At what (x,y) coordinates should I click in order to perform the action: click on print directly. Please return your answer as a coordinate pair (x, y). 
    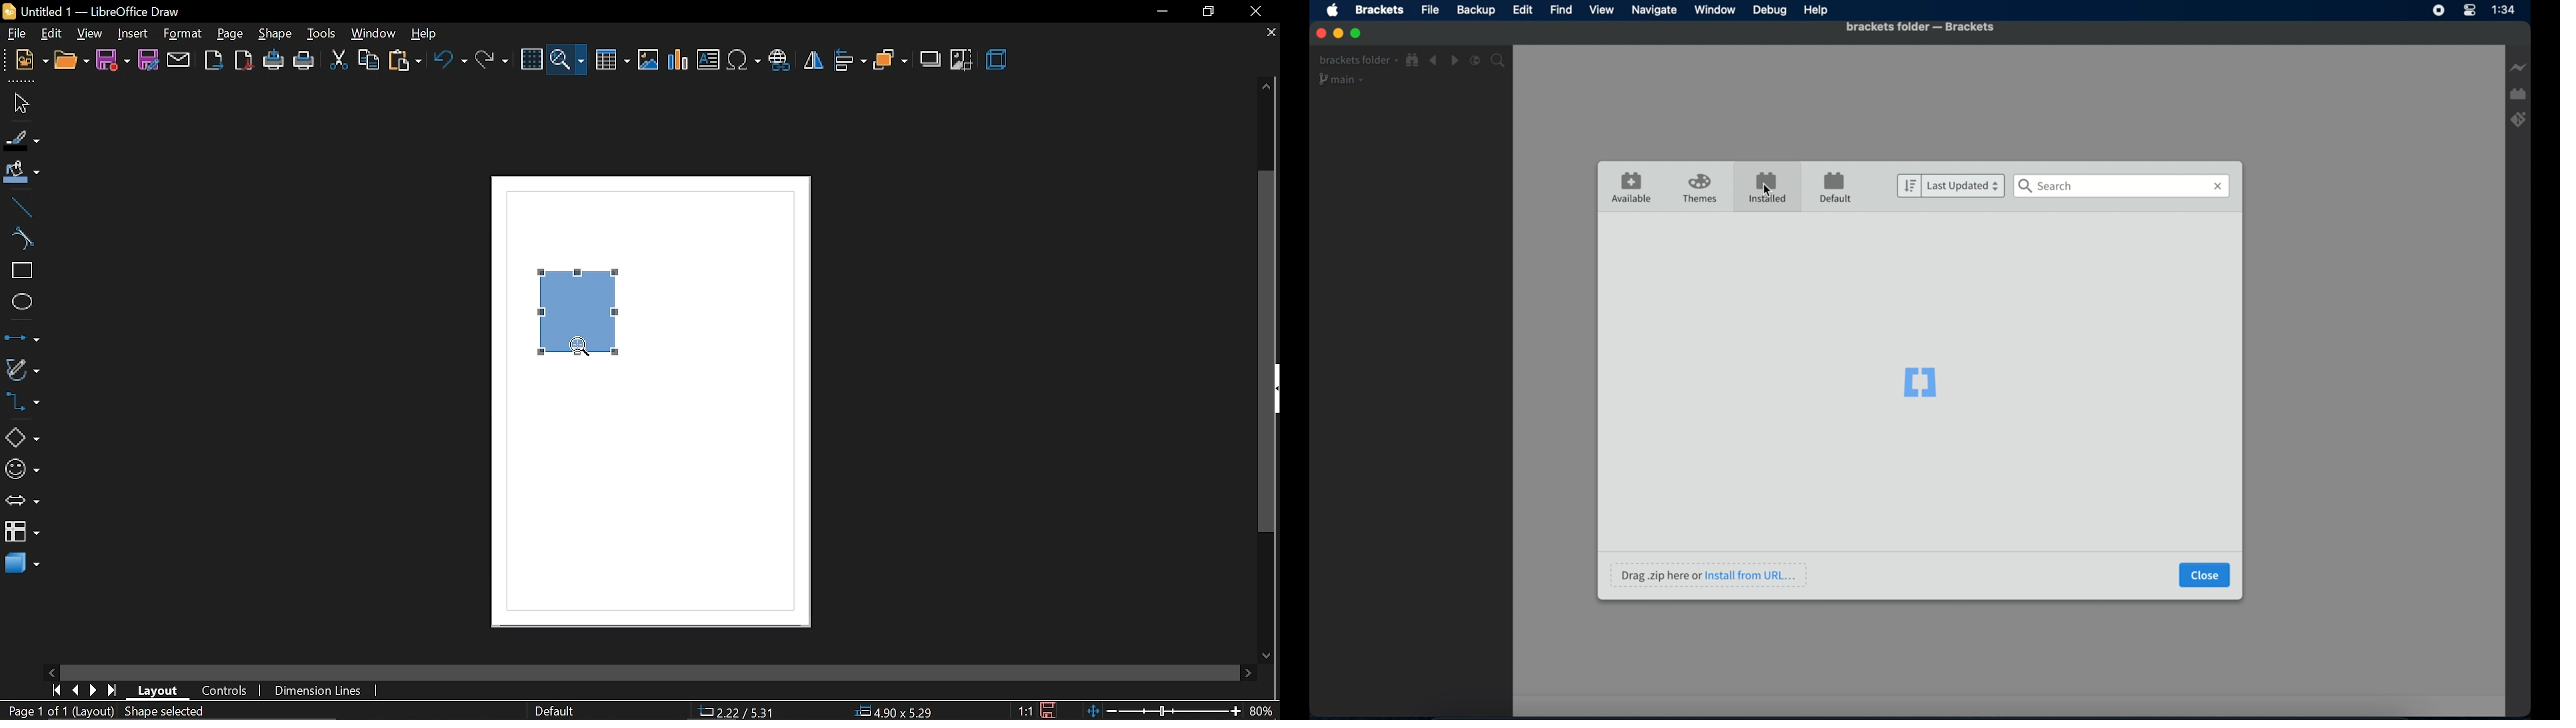
    Looking at the image, I should click on (274, 61).